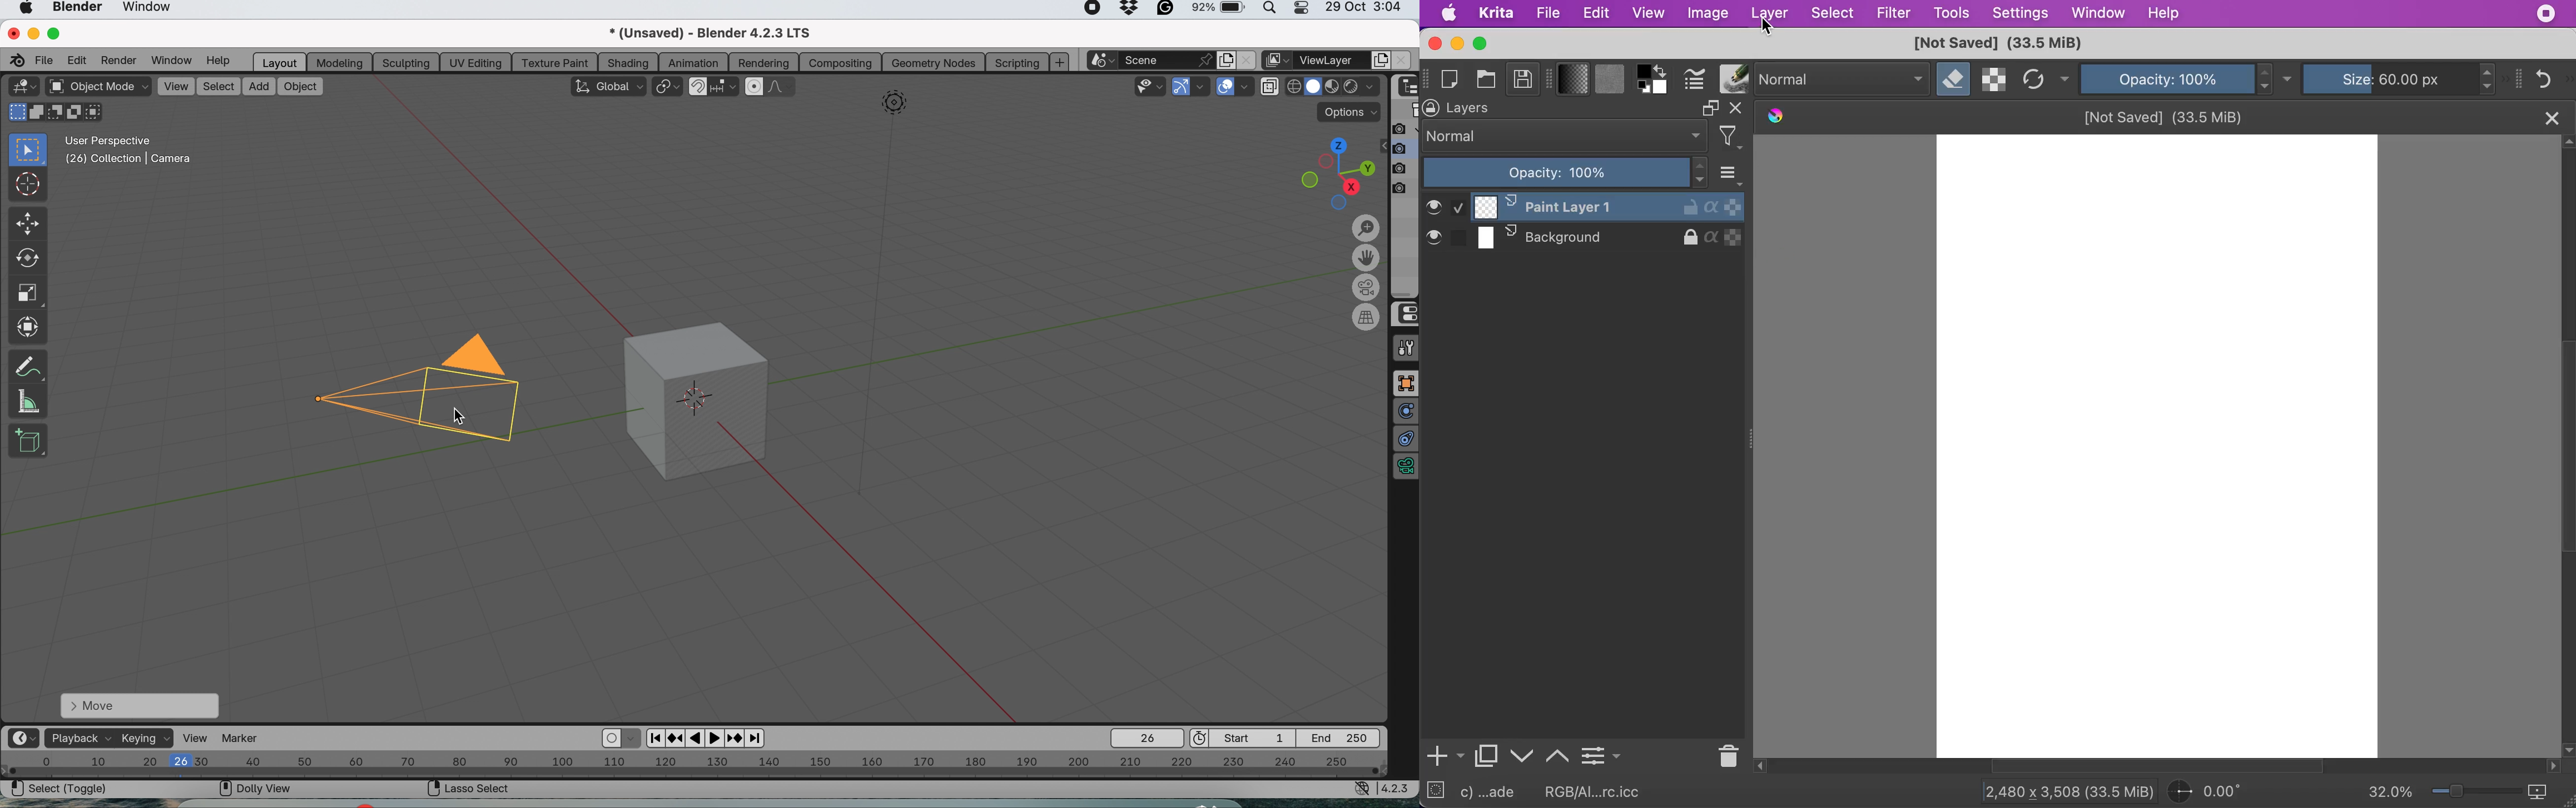 This screenshot has width=2576, height=812. Describe the element at coordinates (1644, 71) in the screenshot. I see `set foreground color` at that location.